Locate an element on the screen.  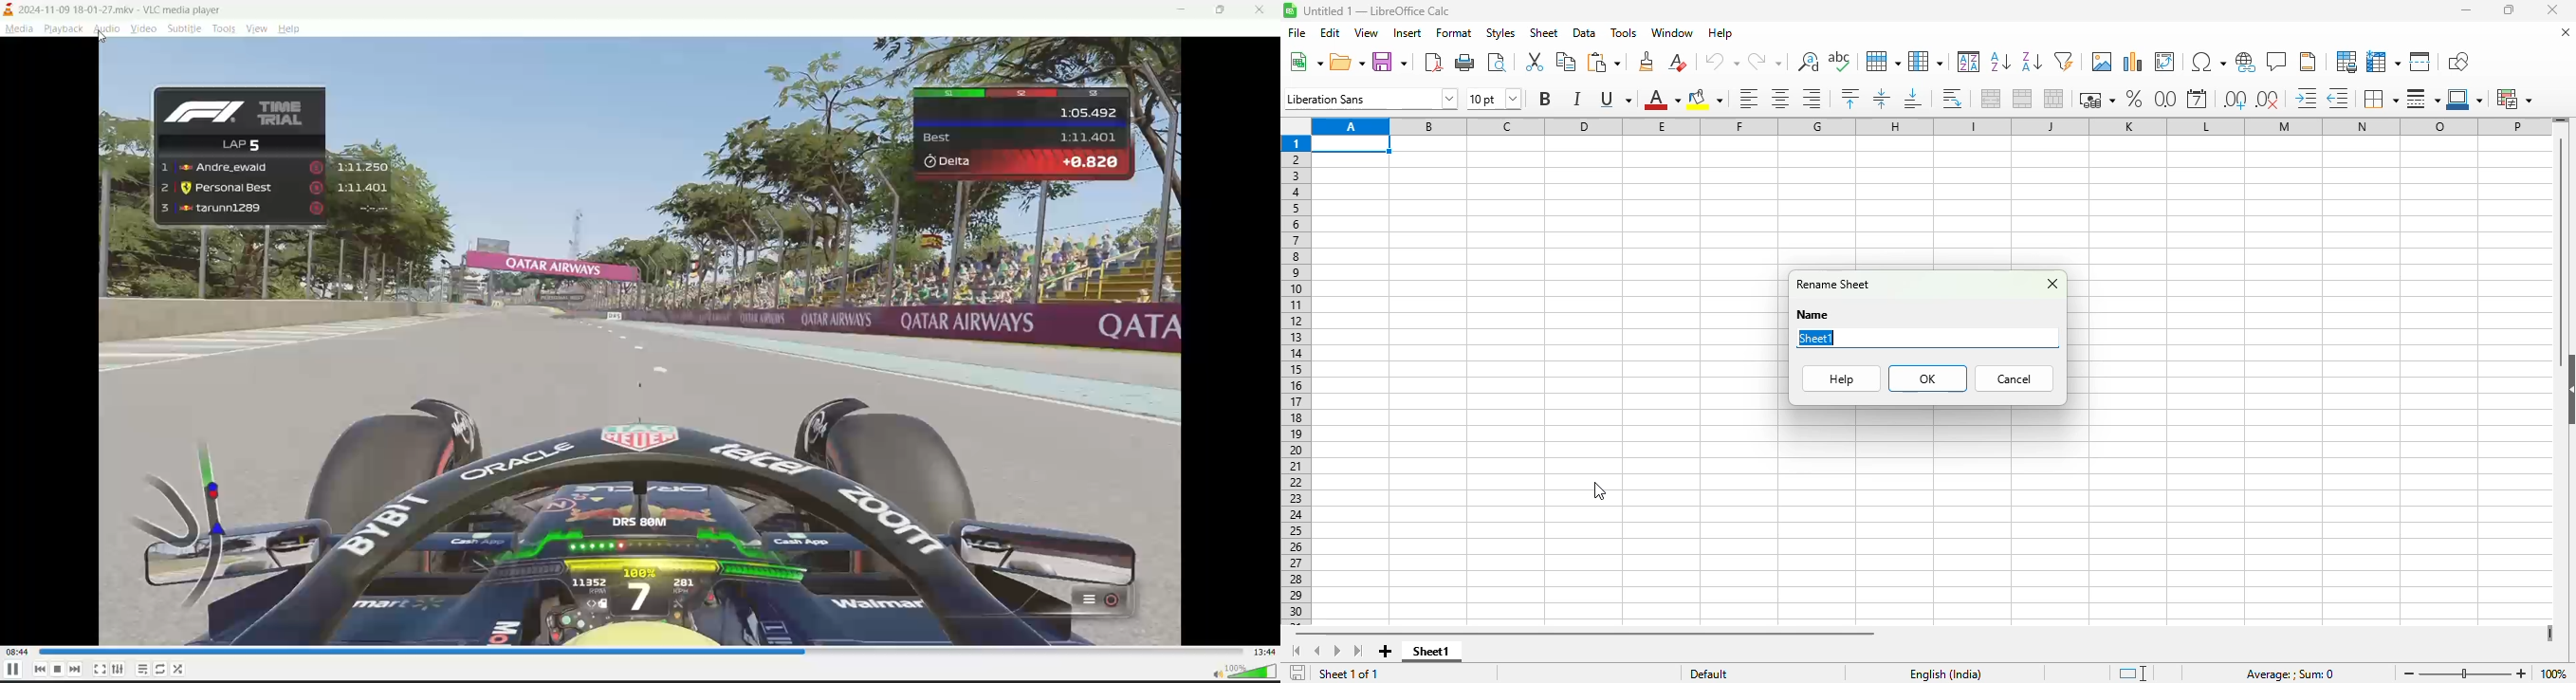
align top is located at coordinates (1849, 97).